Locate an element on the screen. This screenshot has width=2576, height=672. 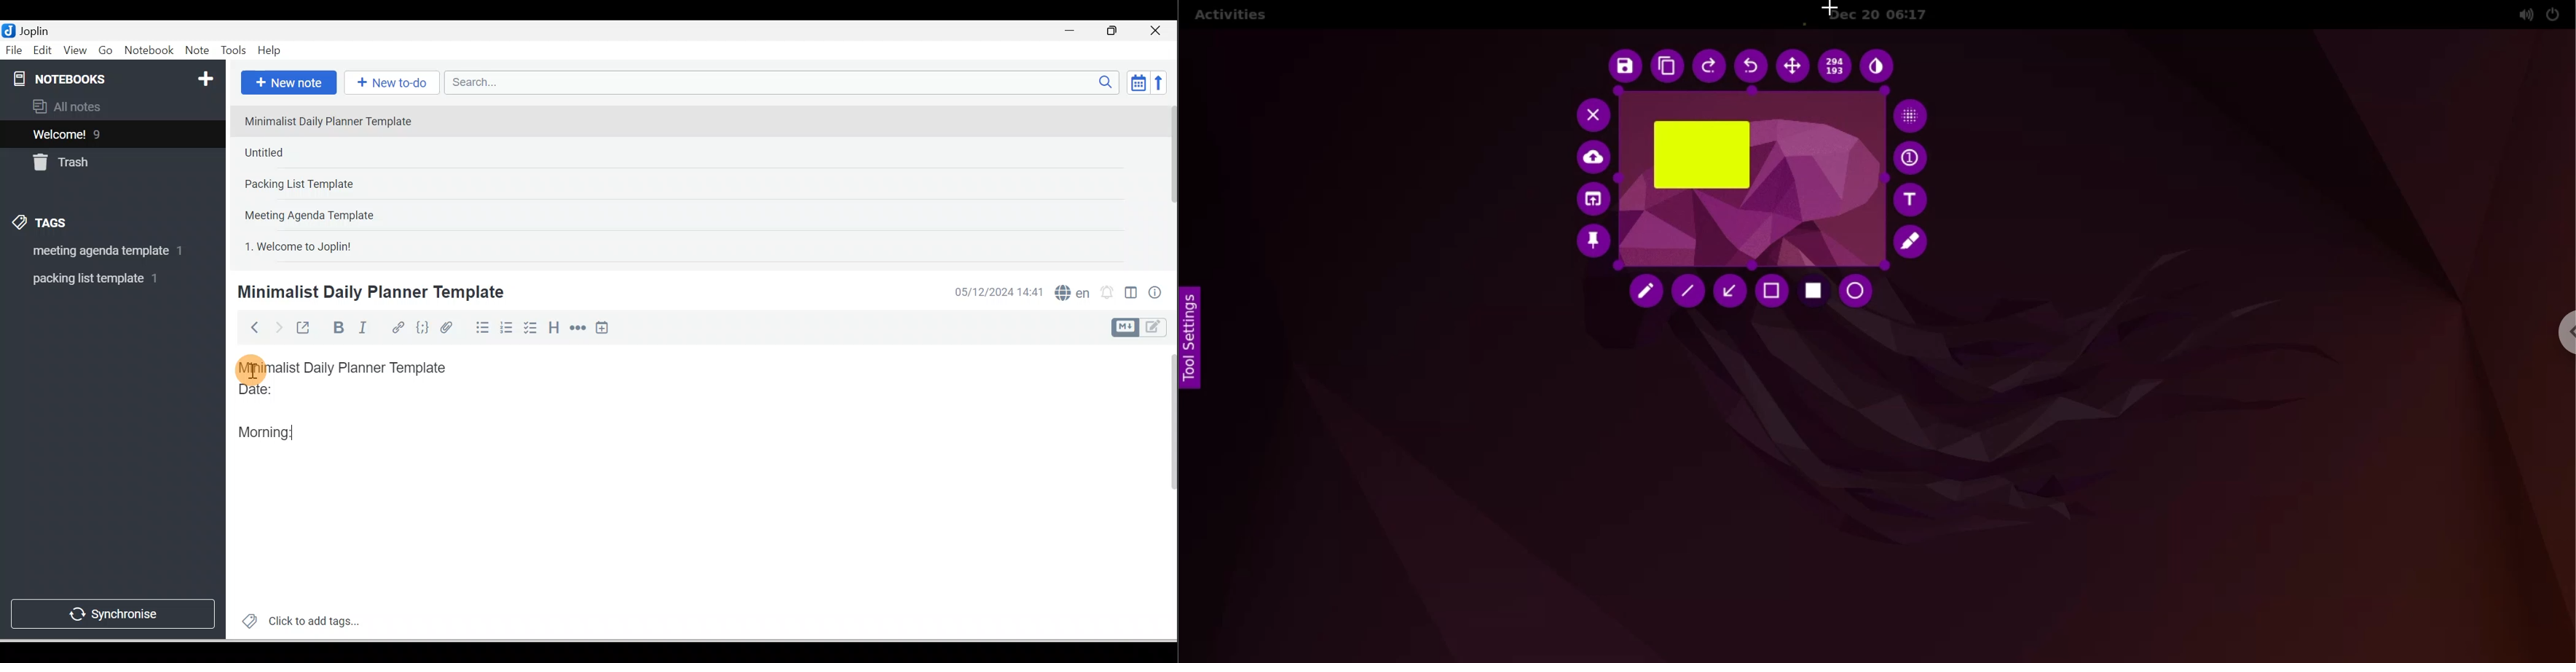
Edit is located at coordinates (44, 51).